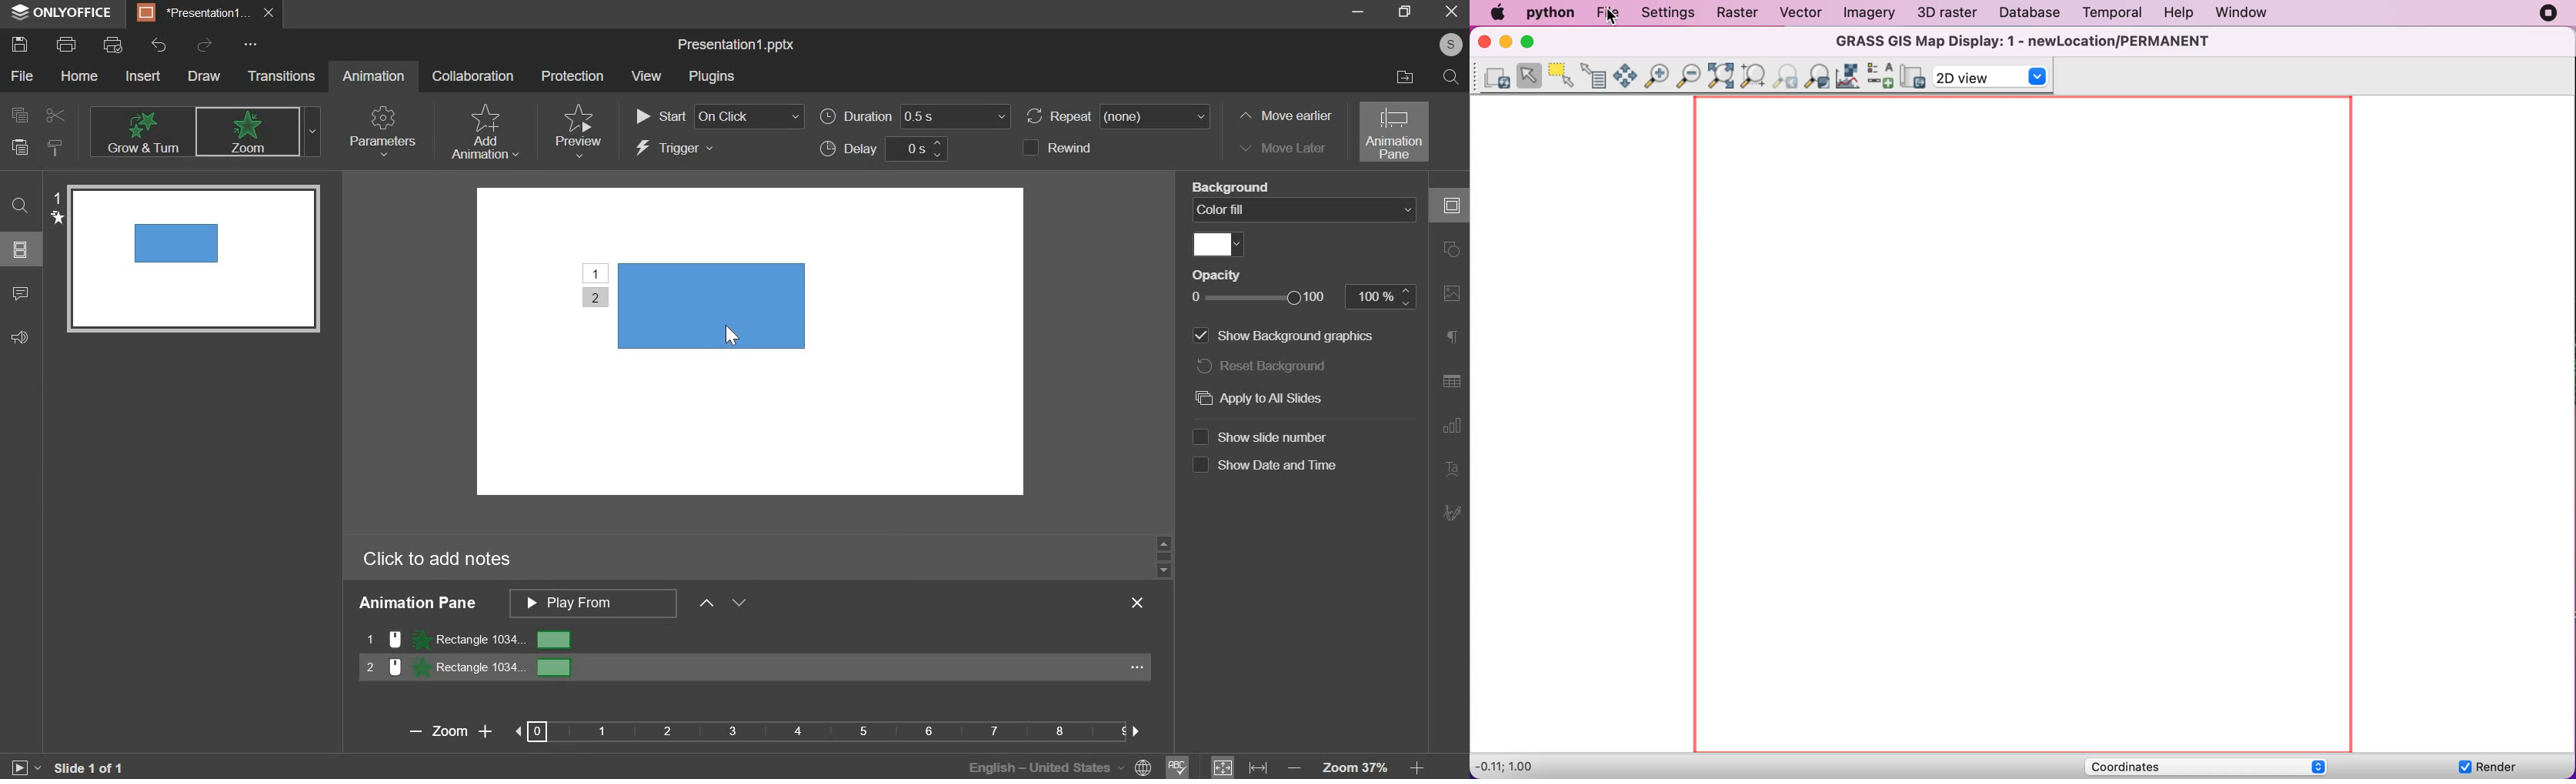 The image size is (2576, 784). What do you see at coordinates (1451, 423) in the screenshot?
I see `Slide Transition` at bounding box center [1451, 423].